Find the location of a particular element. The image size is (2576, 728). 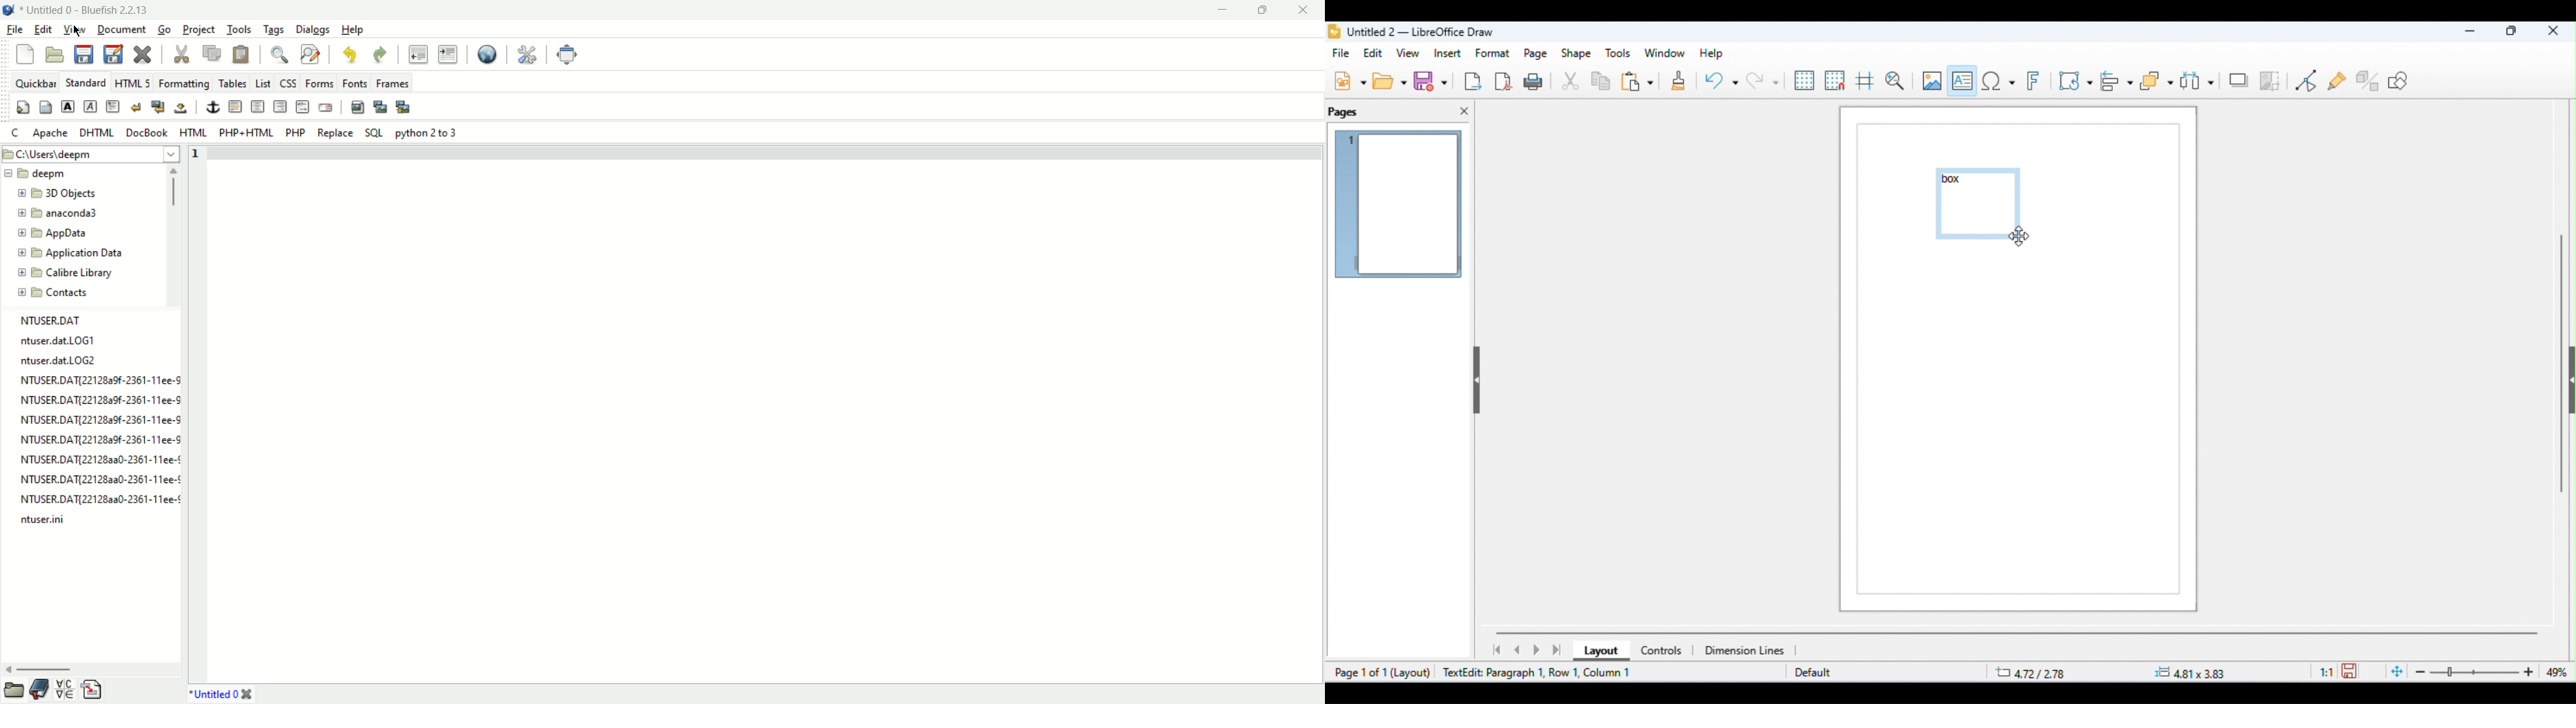

anchor is located at coordinates (213, 106).